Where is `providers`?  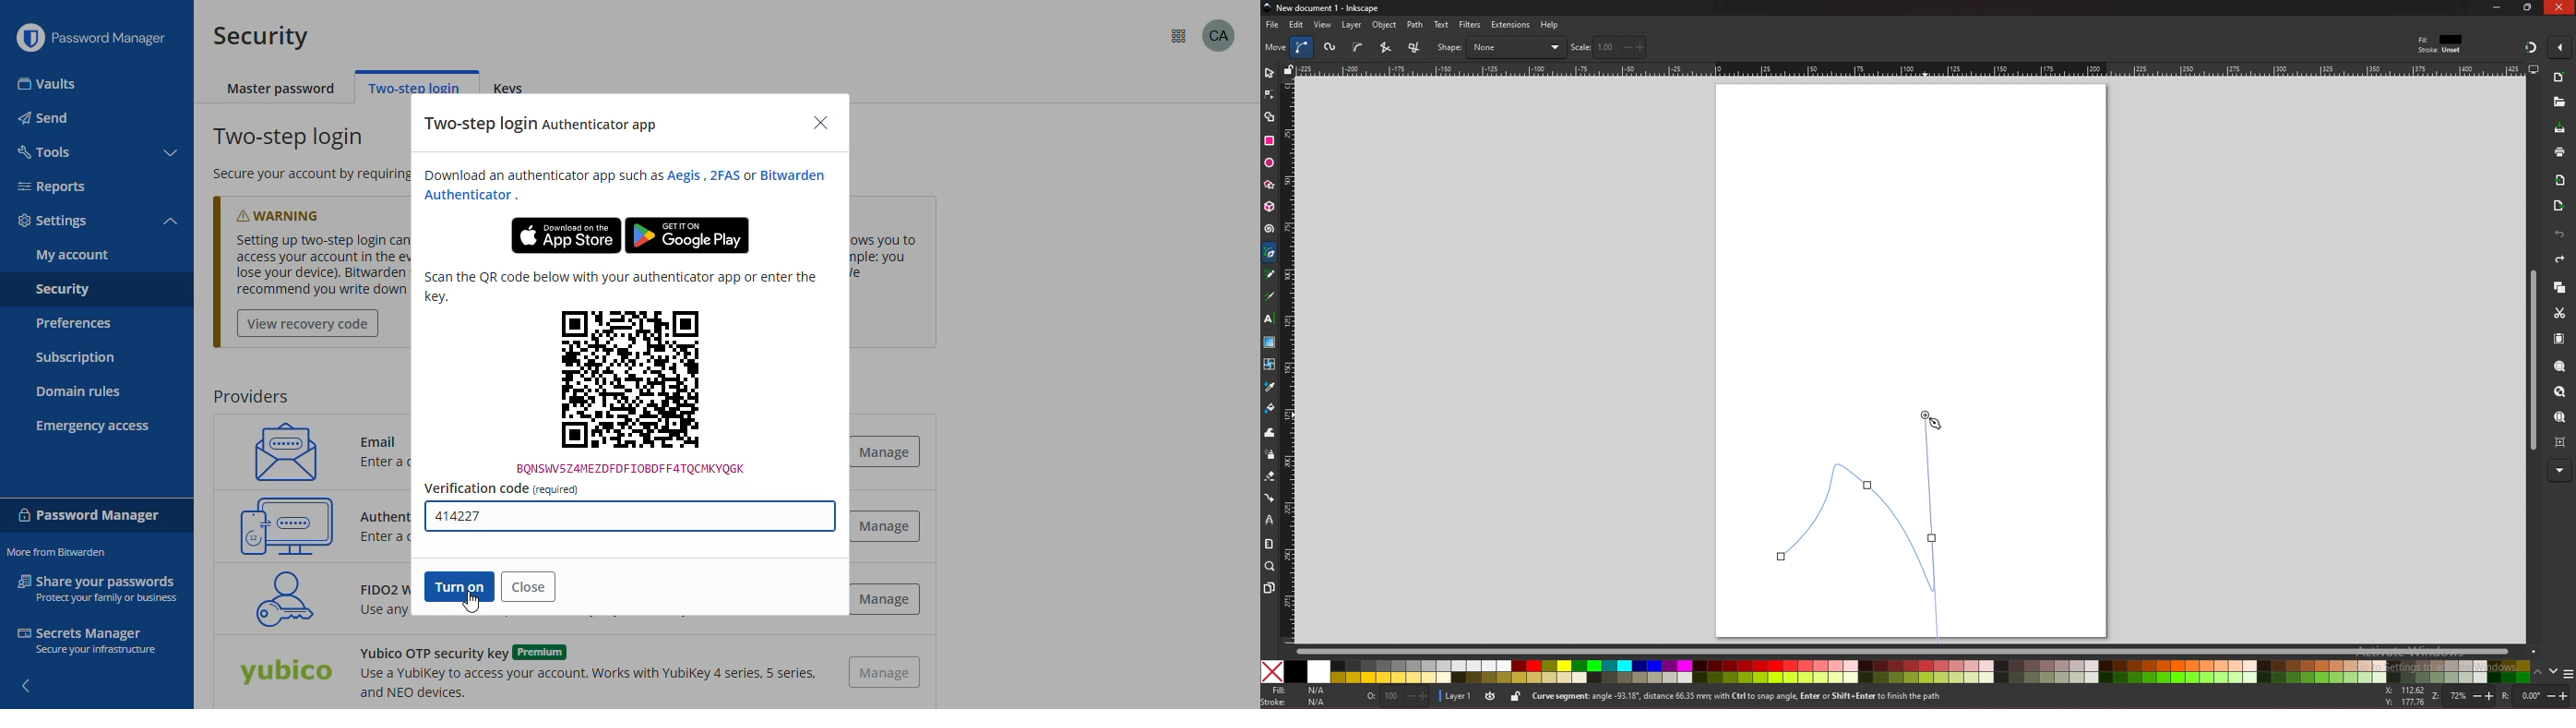
providers is located at coordinates (250, 397).